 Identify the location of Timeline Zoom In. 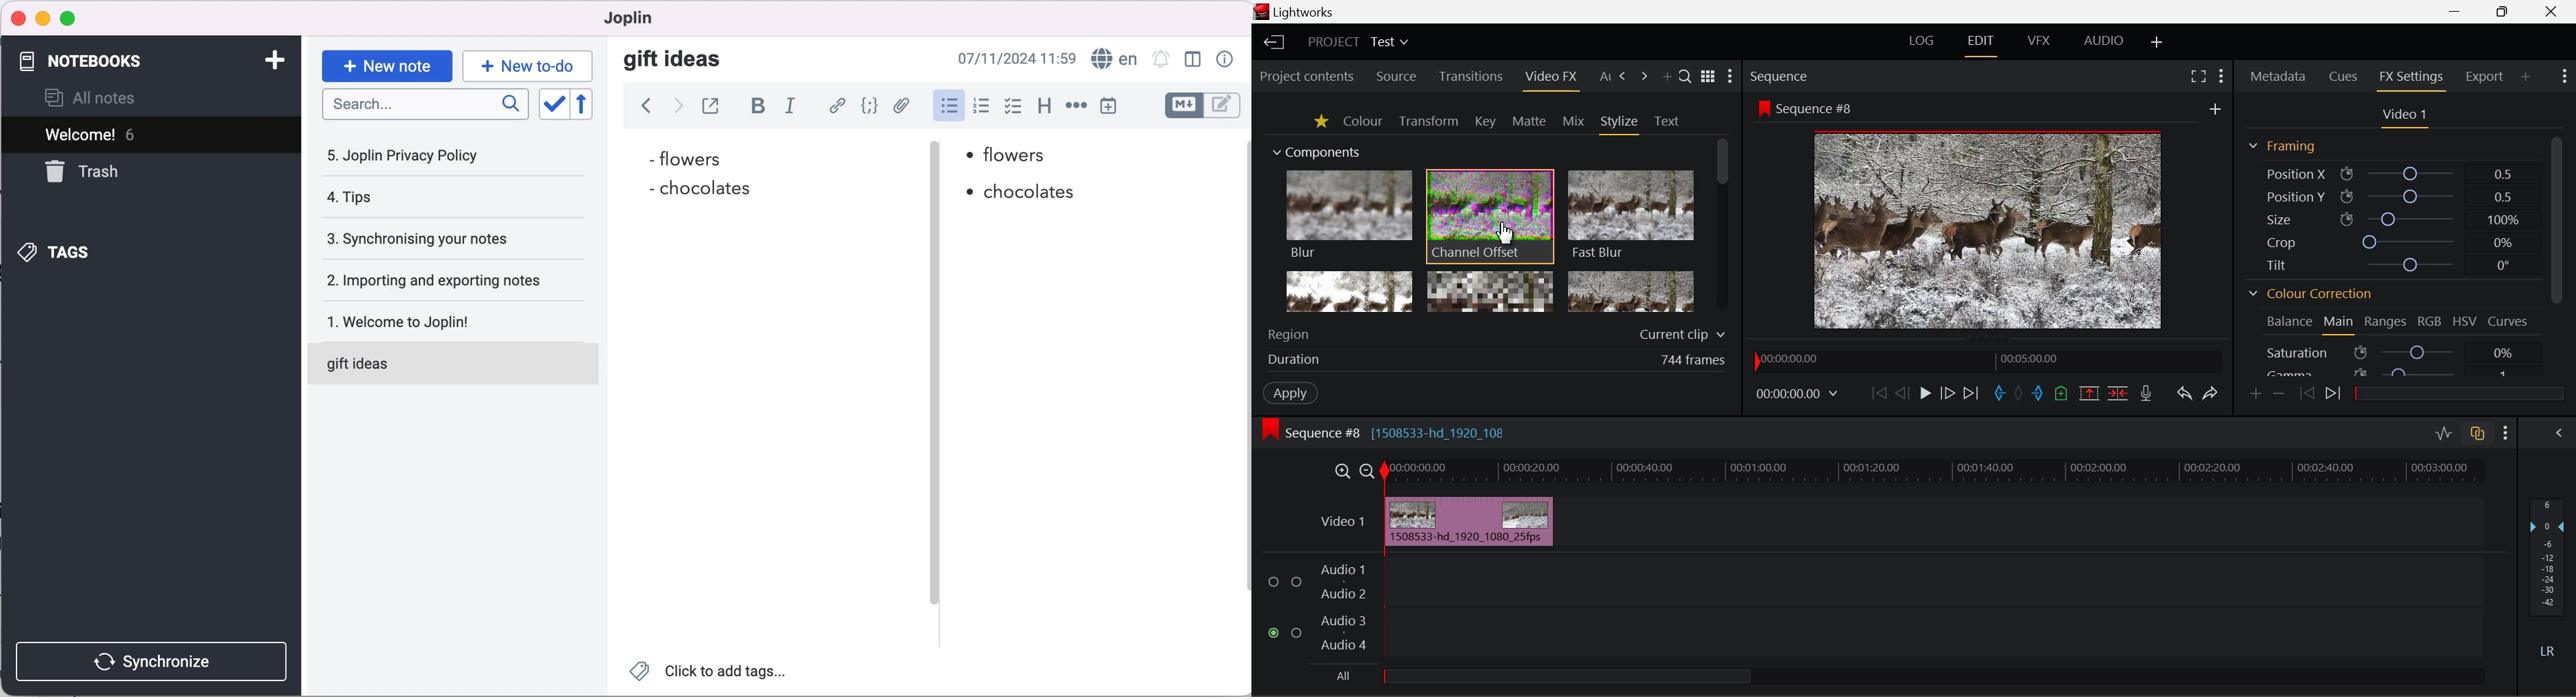
(1342, 473).